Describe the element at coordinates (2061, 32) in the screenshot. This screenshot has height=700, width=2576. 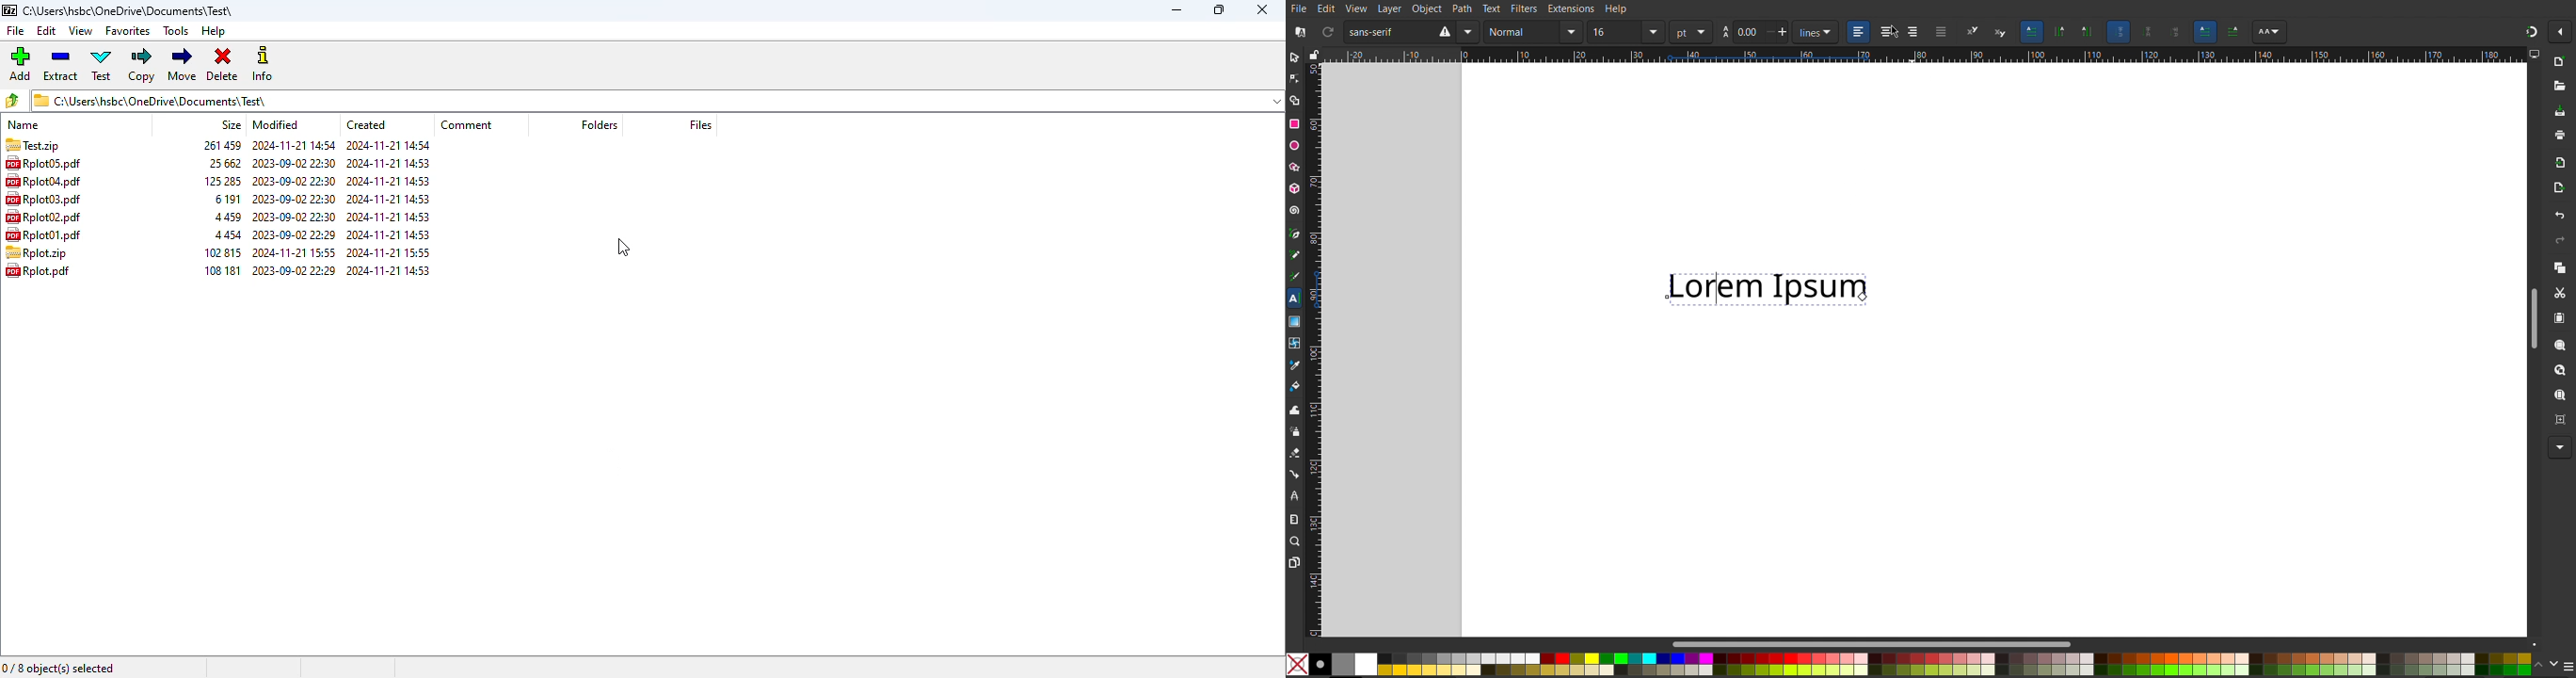
I see `Vertical text orientation right to left` at that location.